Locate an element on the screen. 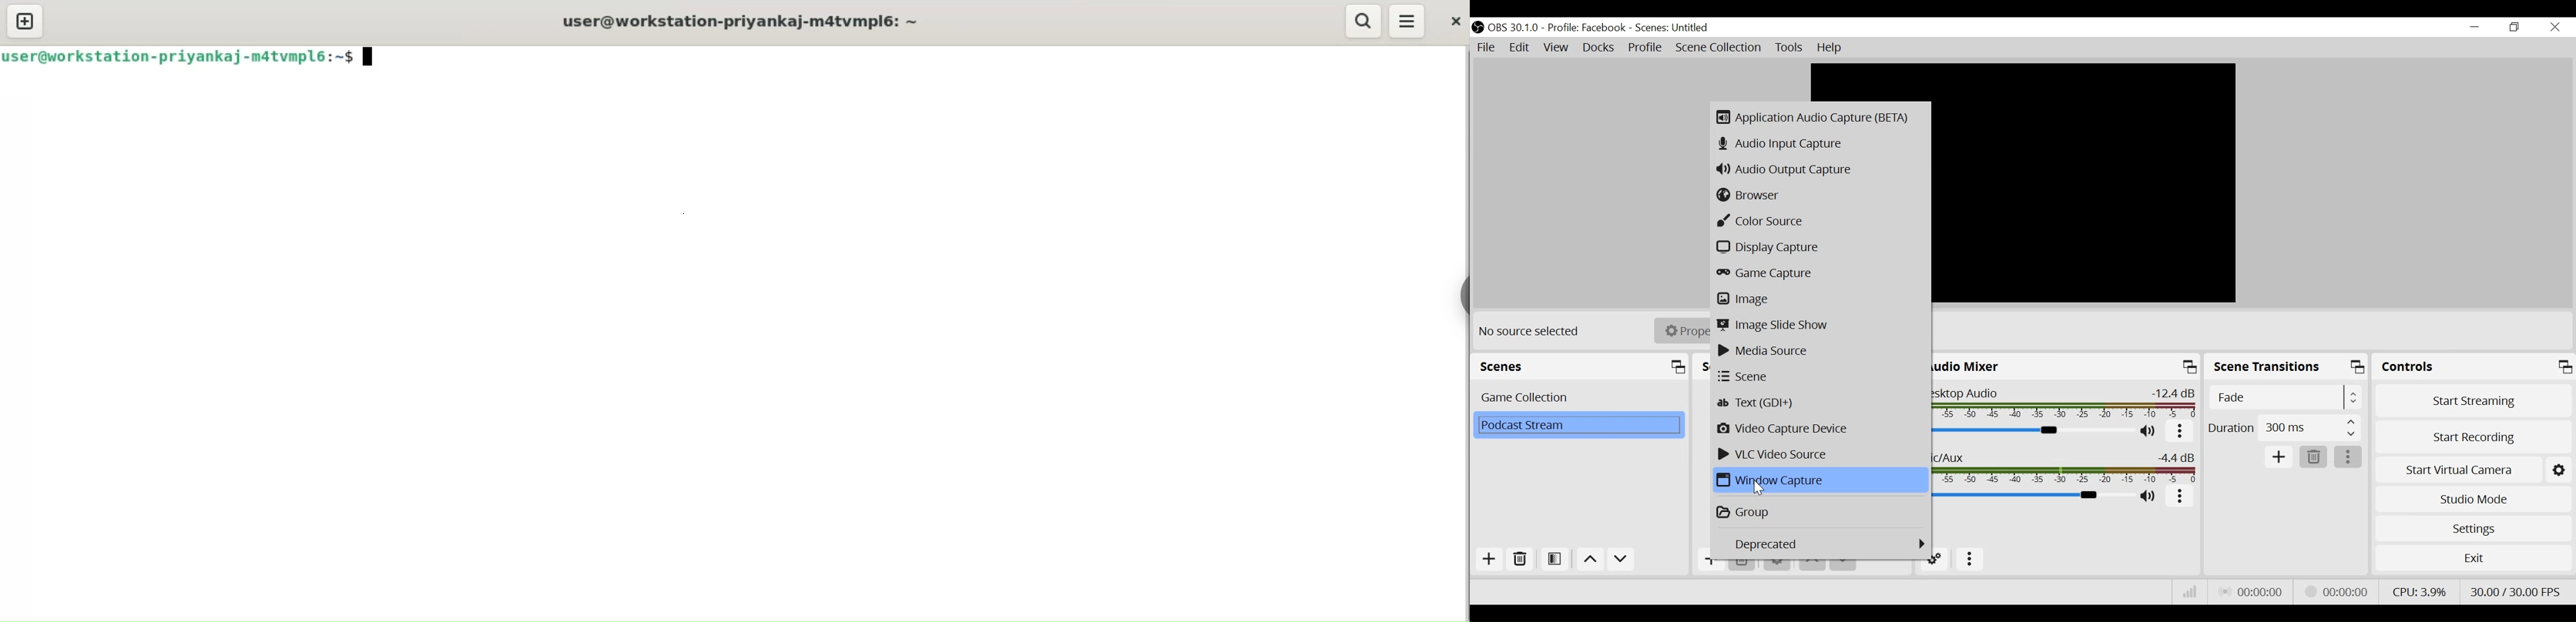  Studio Mode is located at coordinates (2471, 498).